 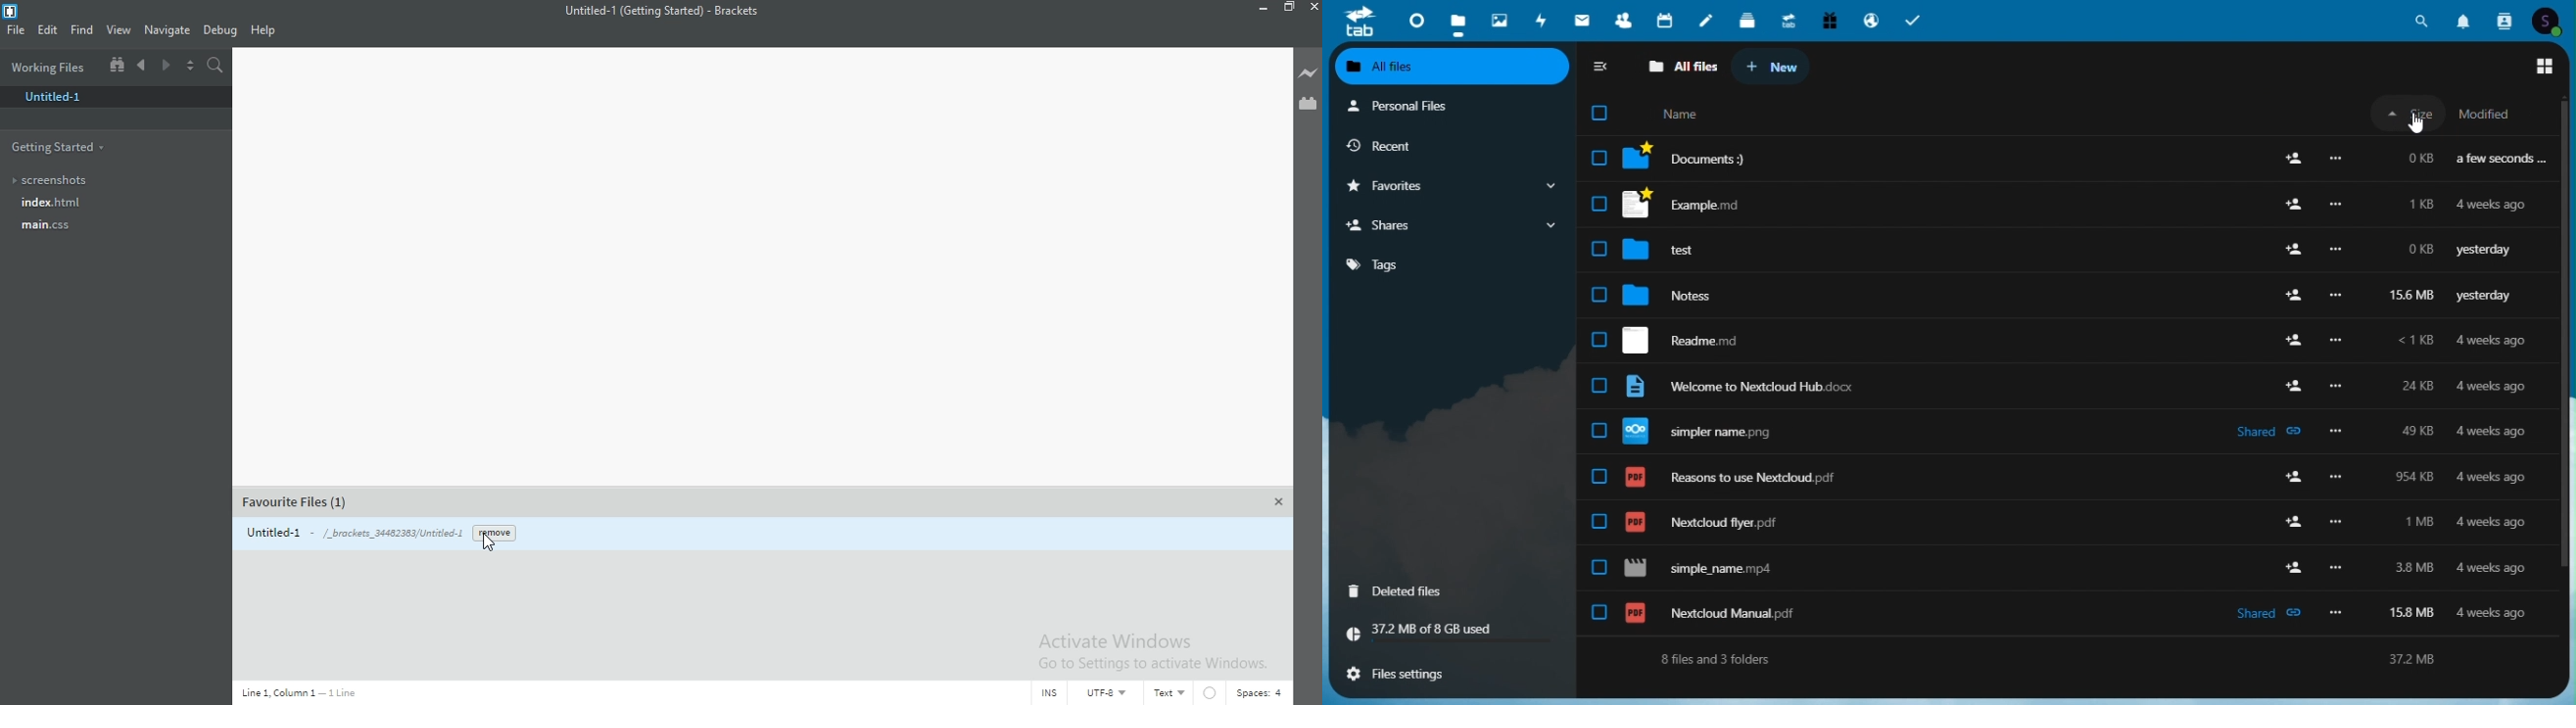 What do you see at coordinates (1444, 635) in the screenshot?
I see `Storage` at bounding box center [1444, 635].